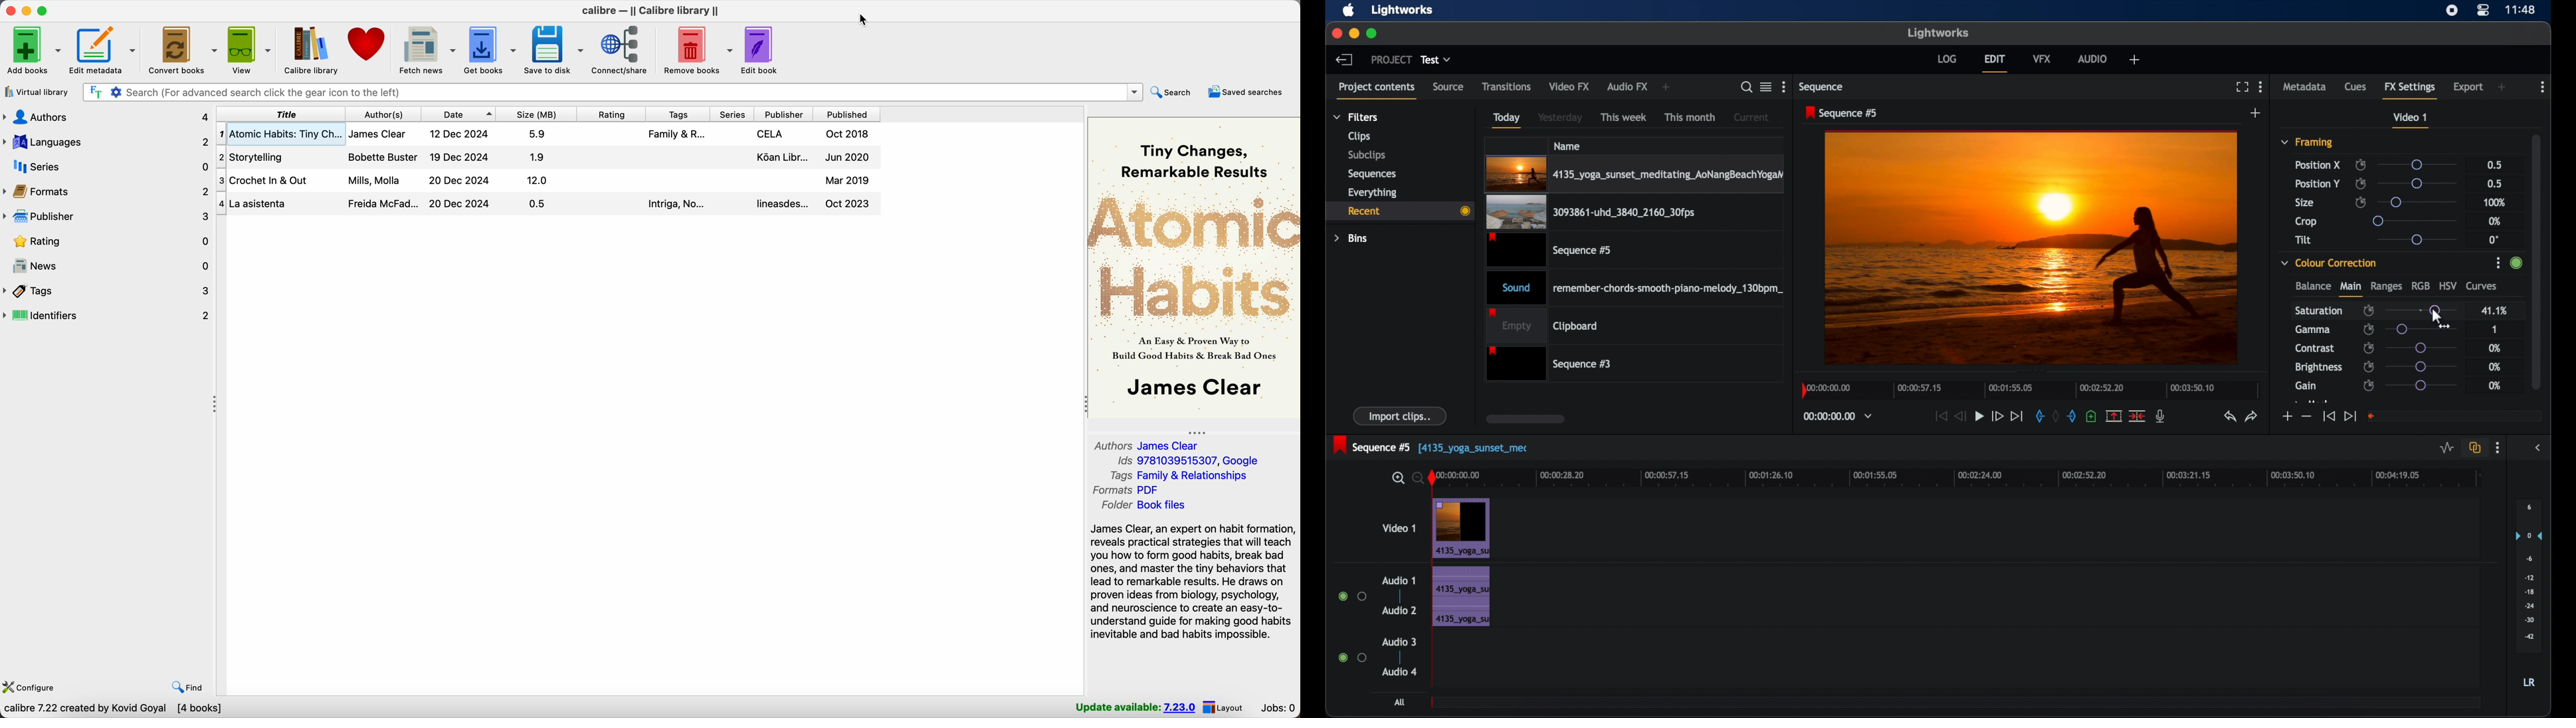 Image resolution: width=2576 pixels, height=728 pixels. What do you see at coordinates (279, 114) in the screenshot?
I see `title` at bounding box center [279, 114].